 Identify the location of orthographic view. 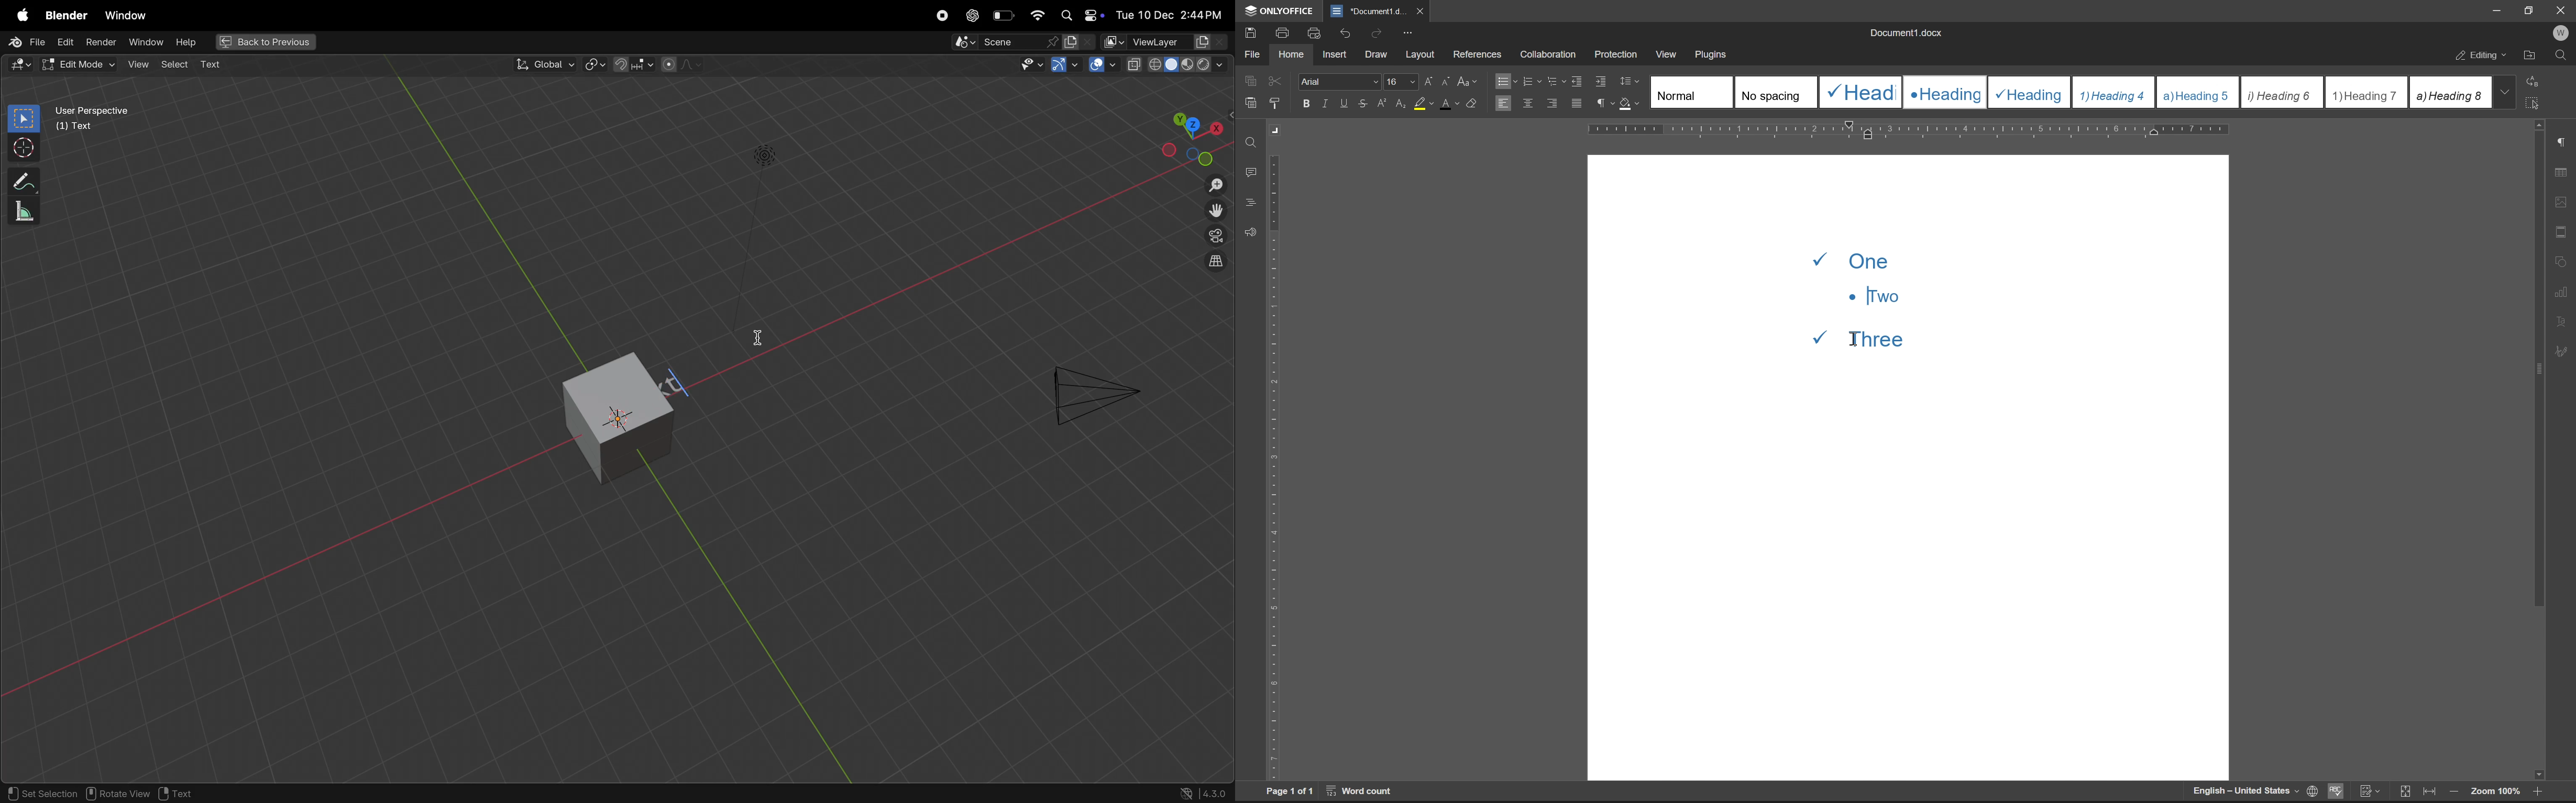
(1216, 262).